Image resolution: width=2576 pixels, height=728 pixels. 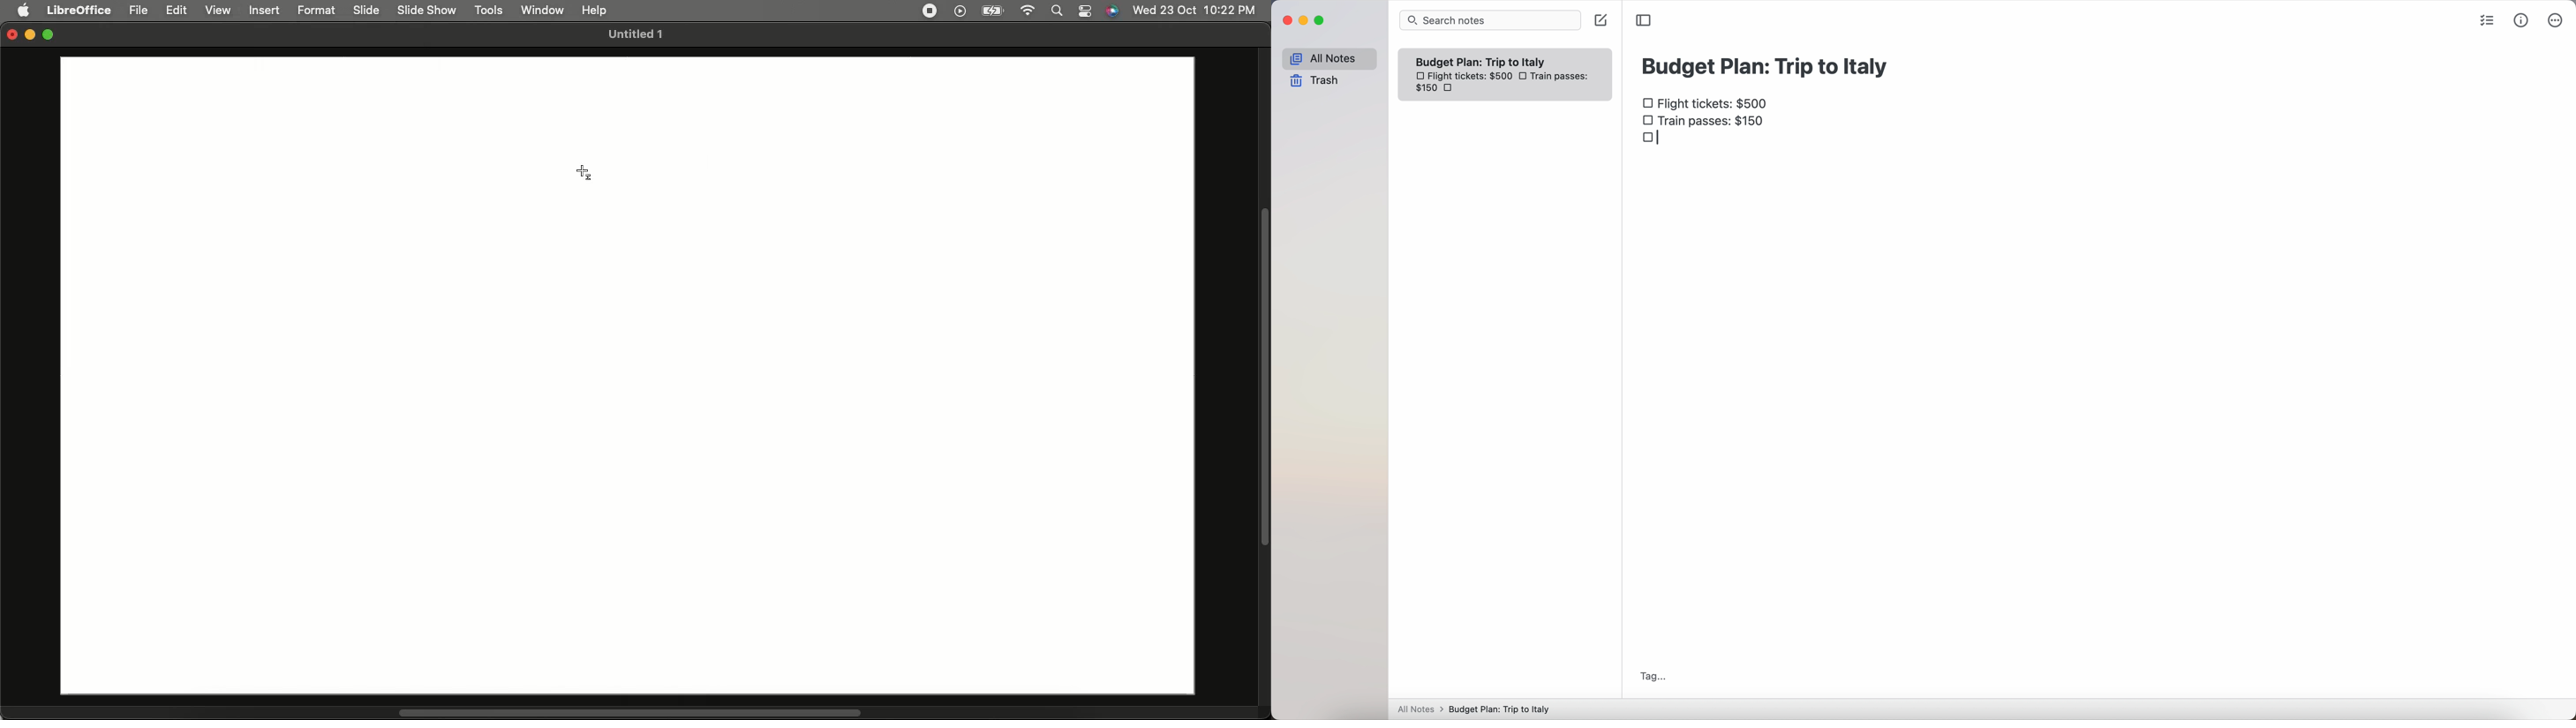 What do you see at coordinates (633, 35) in the screenshot?
I see `Untitled 1` at bounding box center [633, 35].